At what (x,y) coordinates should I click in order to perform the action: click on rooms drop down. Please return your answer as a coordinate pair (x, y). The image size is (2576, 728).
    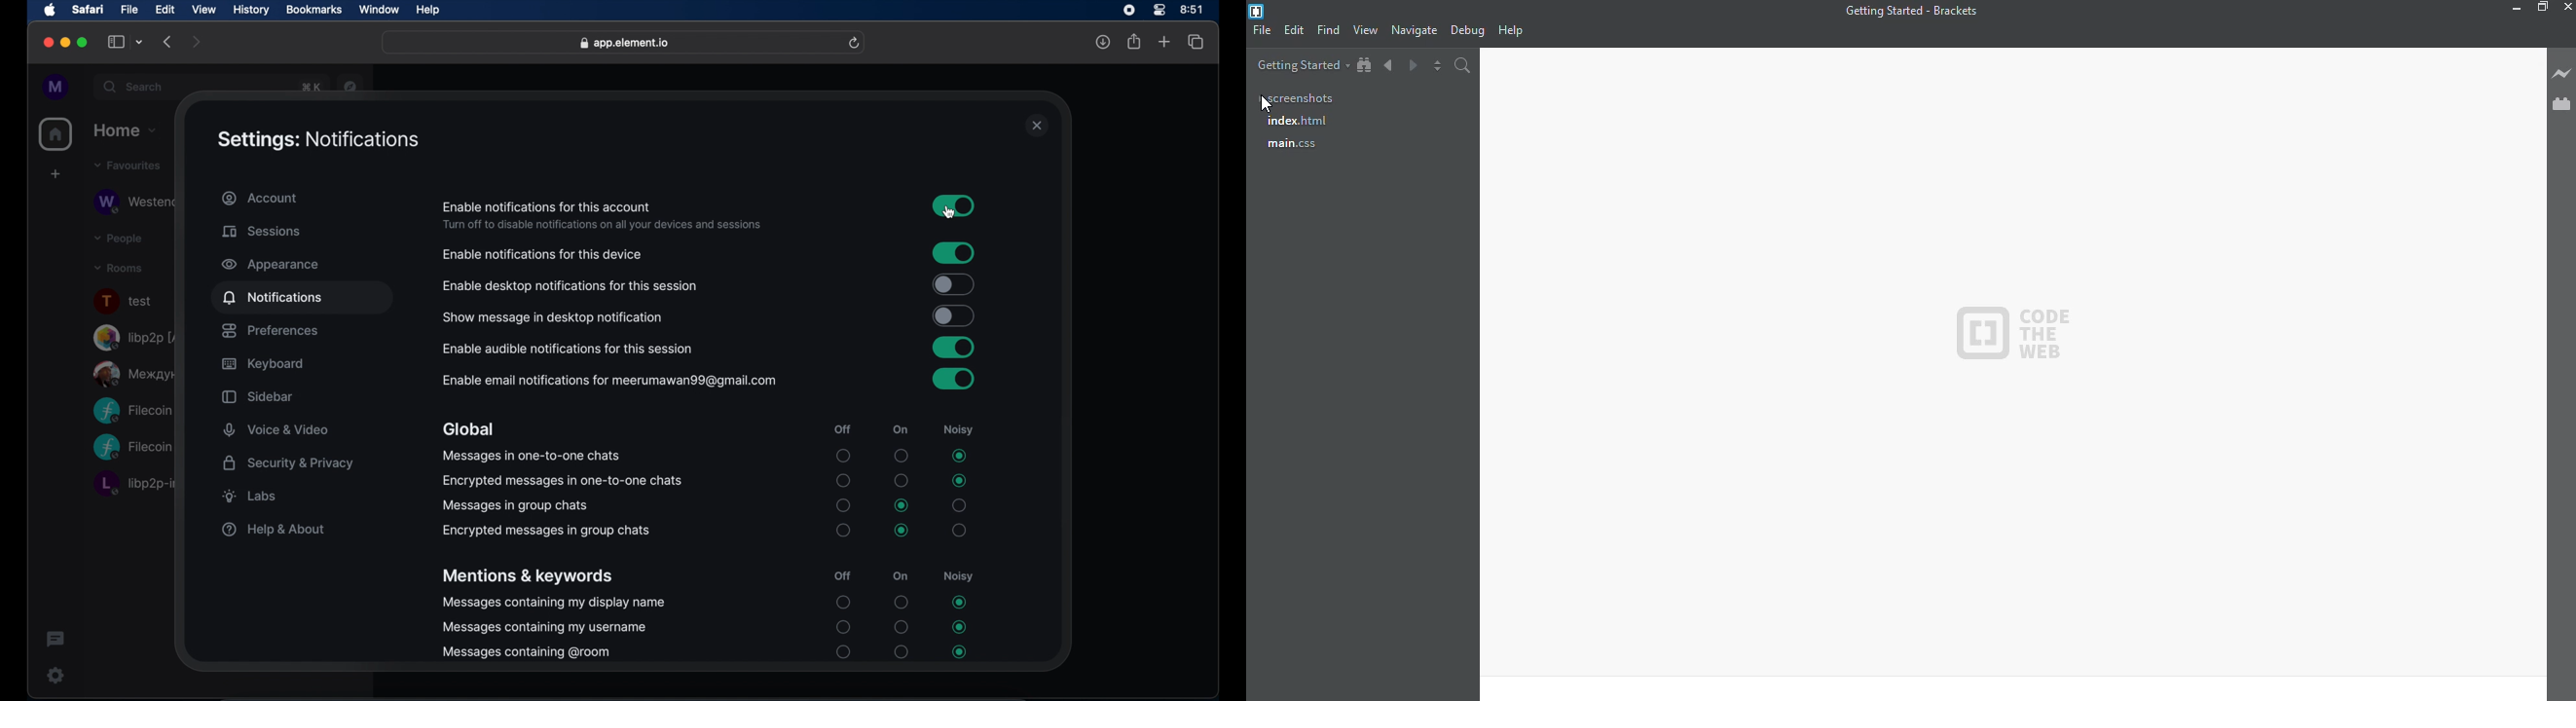
    Looking at the image, I should click on (117, 269).